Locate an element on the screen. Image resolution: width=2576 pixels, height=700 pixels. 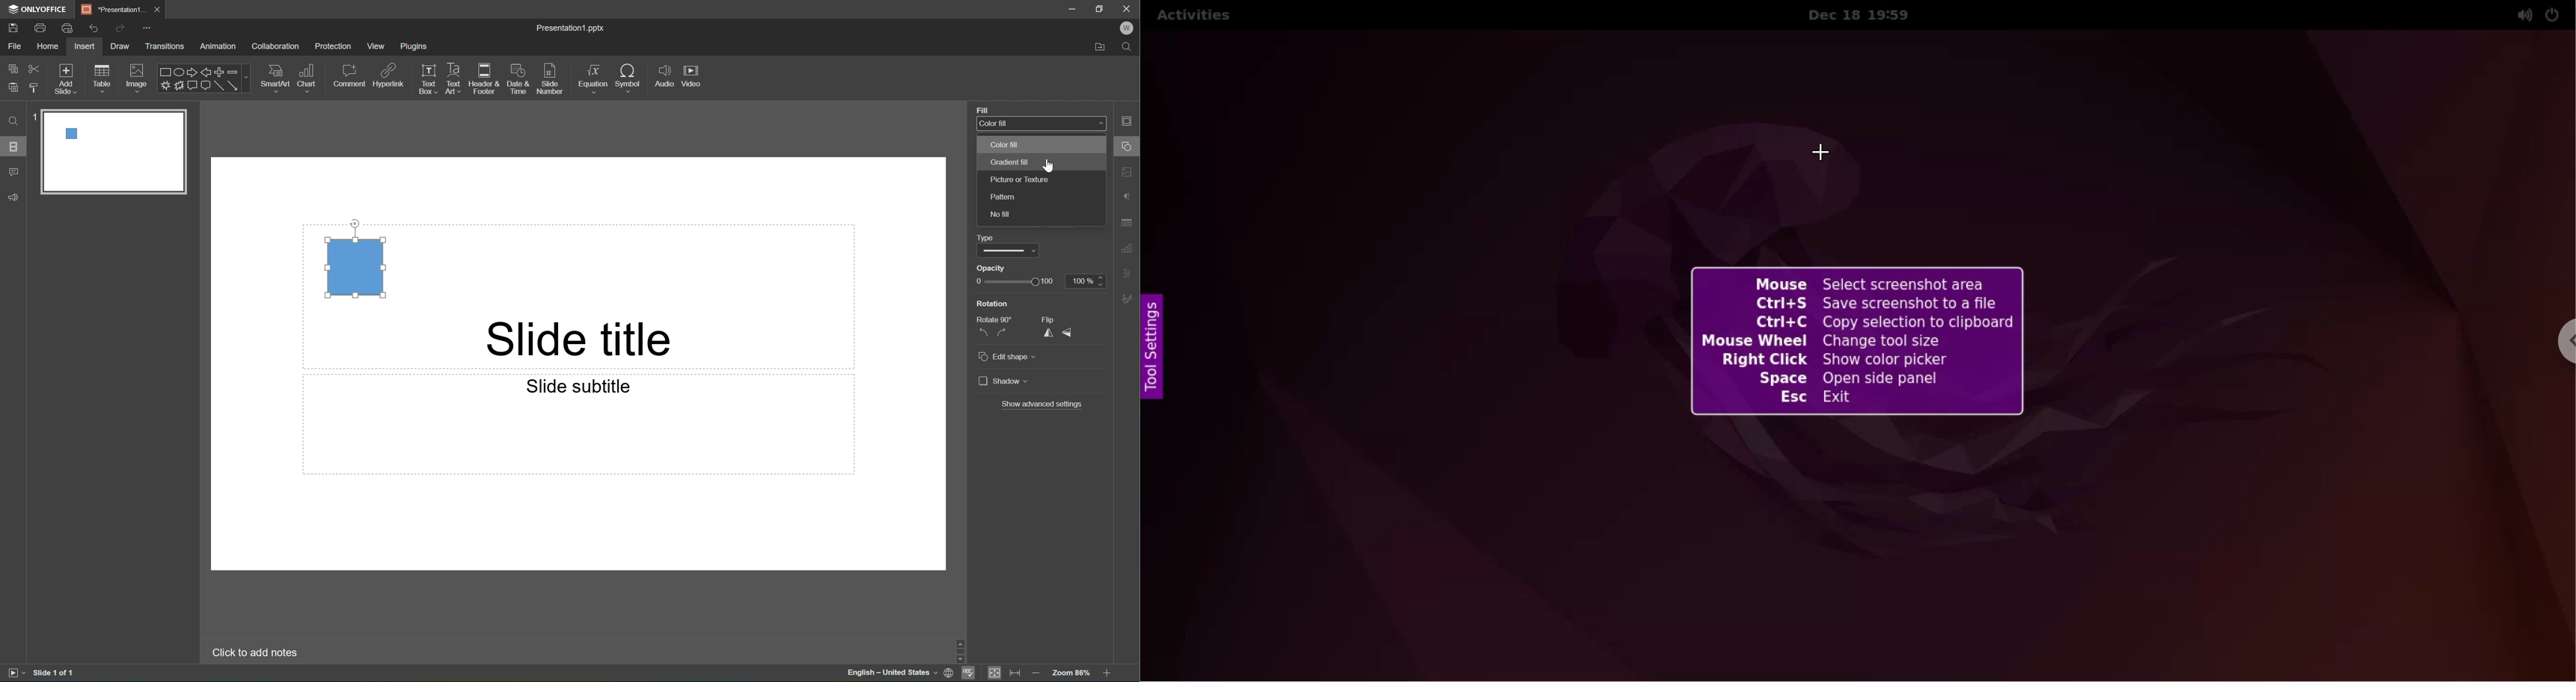
Slider is located at coordinates (1013, 281).